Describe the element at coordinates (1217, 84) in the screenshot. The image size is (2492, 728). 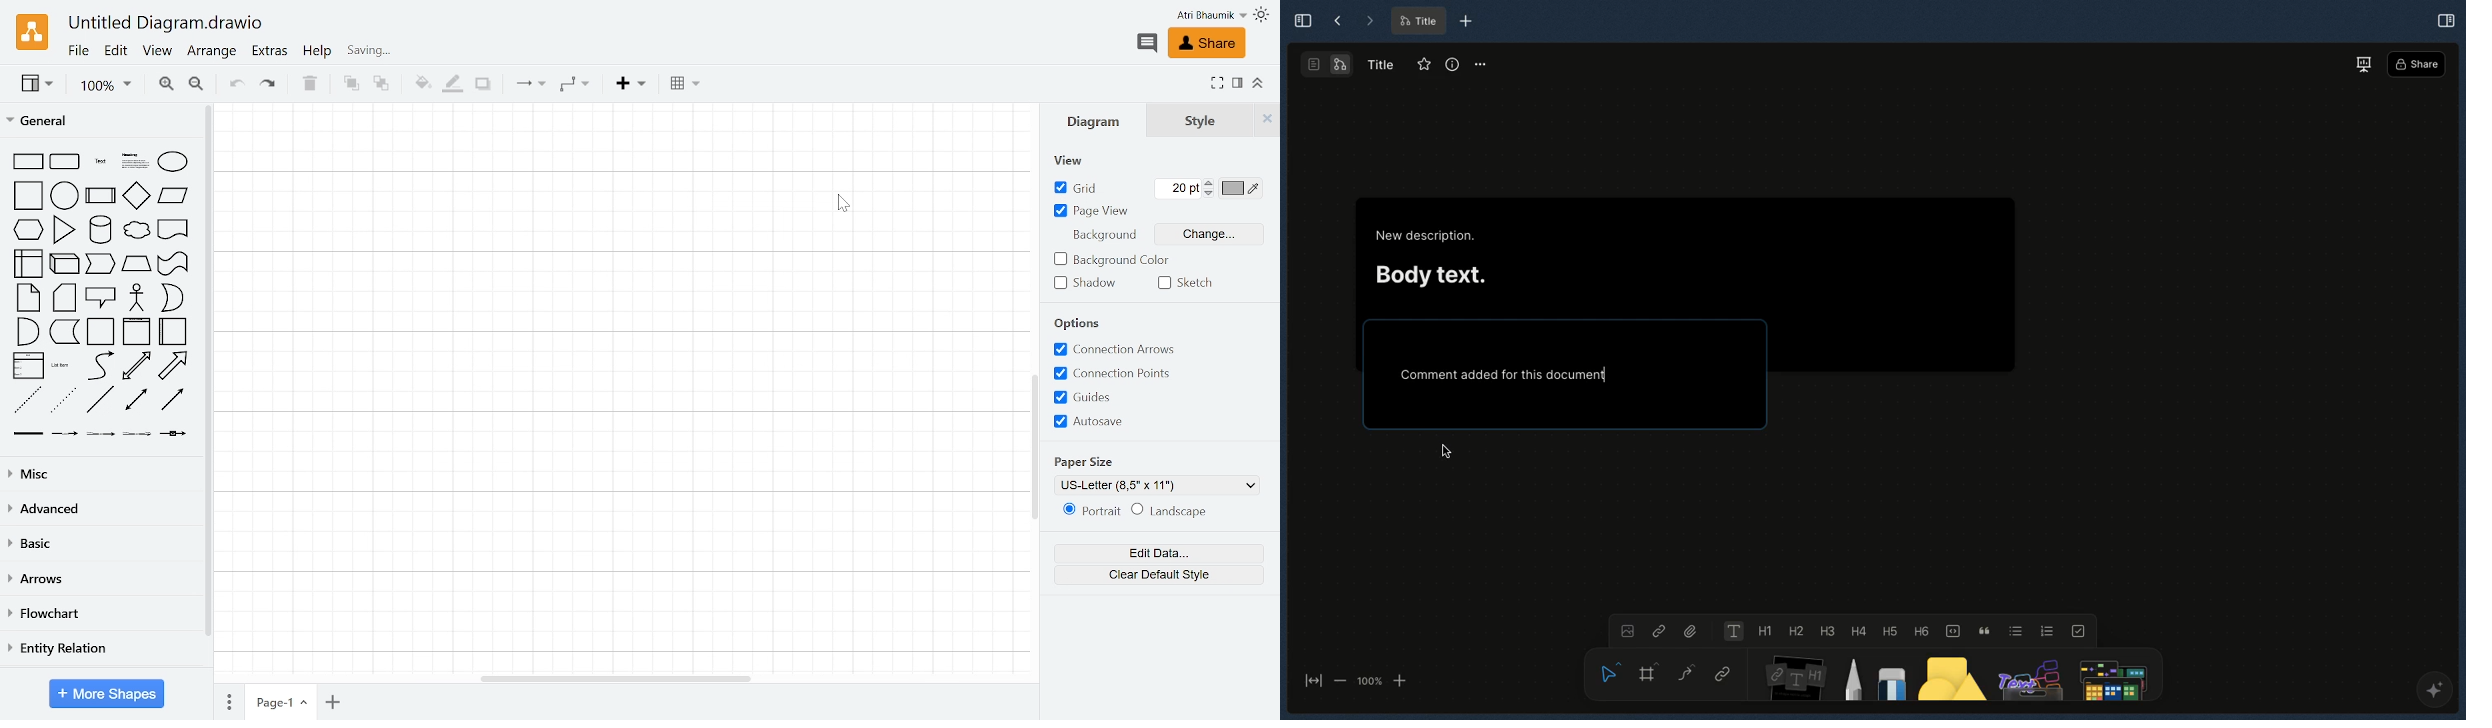
I see `Fullsreen` at that location.